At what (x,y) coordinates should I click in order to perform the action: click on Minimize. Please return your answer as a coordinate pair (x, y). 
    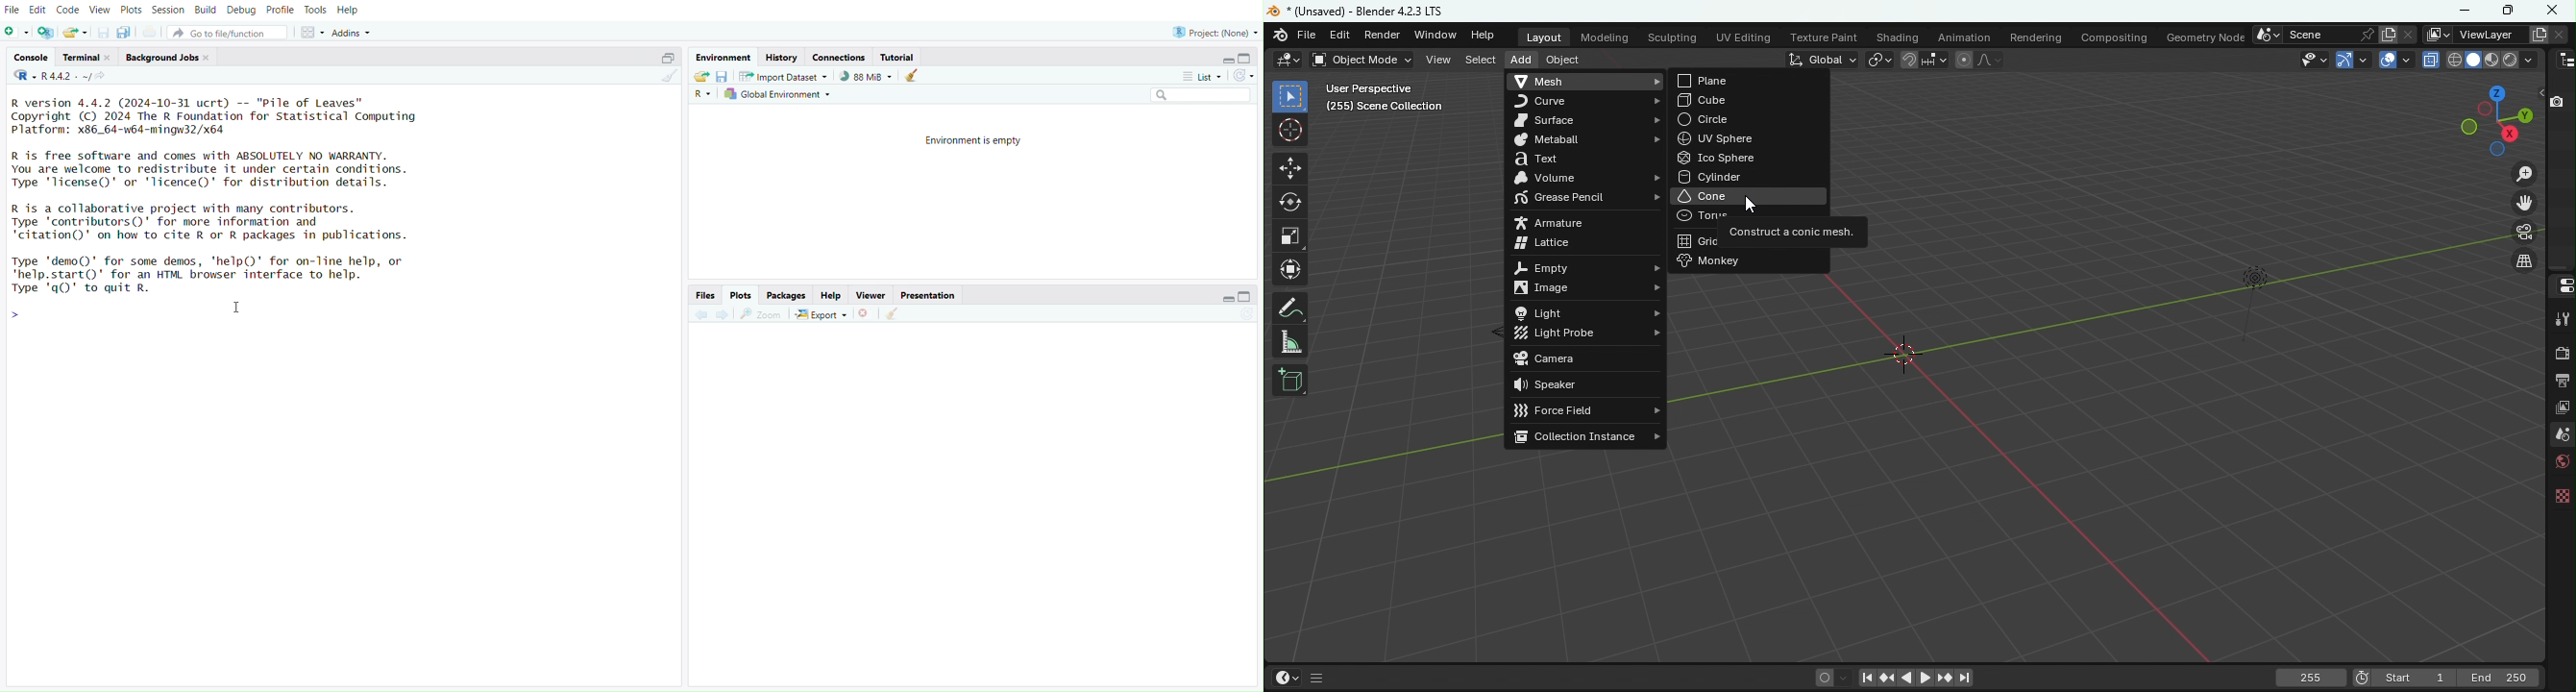
    Looking at the image, I should click on (1225, 299).